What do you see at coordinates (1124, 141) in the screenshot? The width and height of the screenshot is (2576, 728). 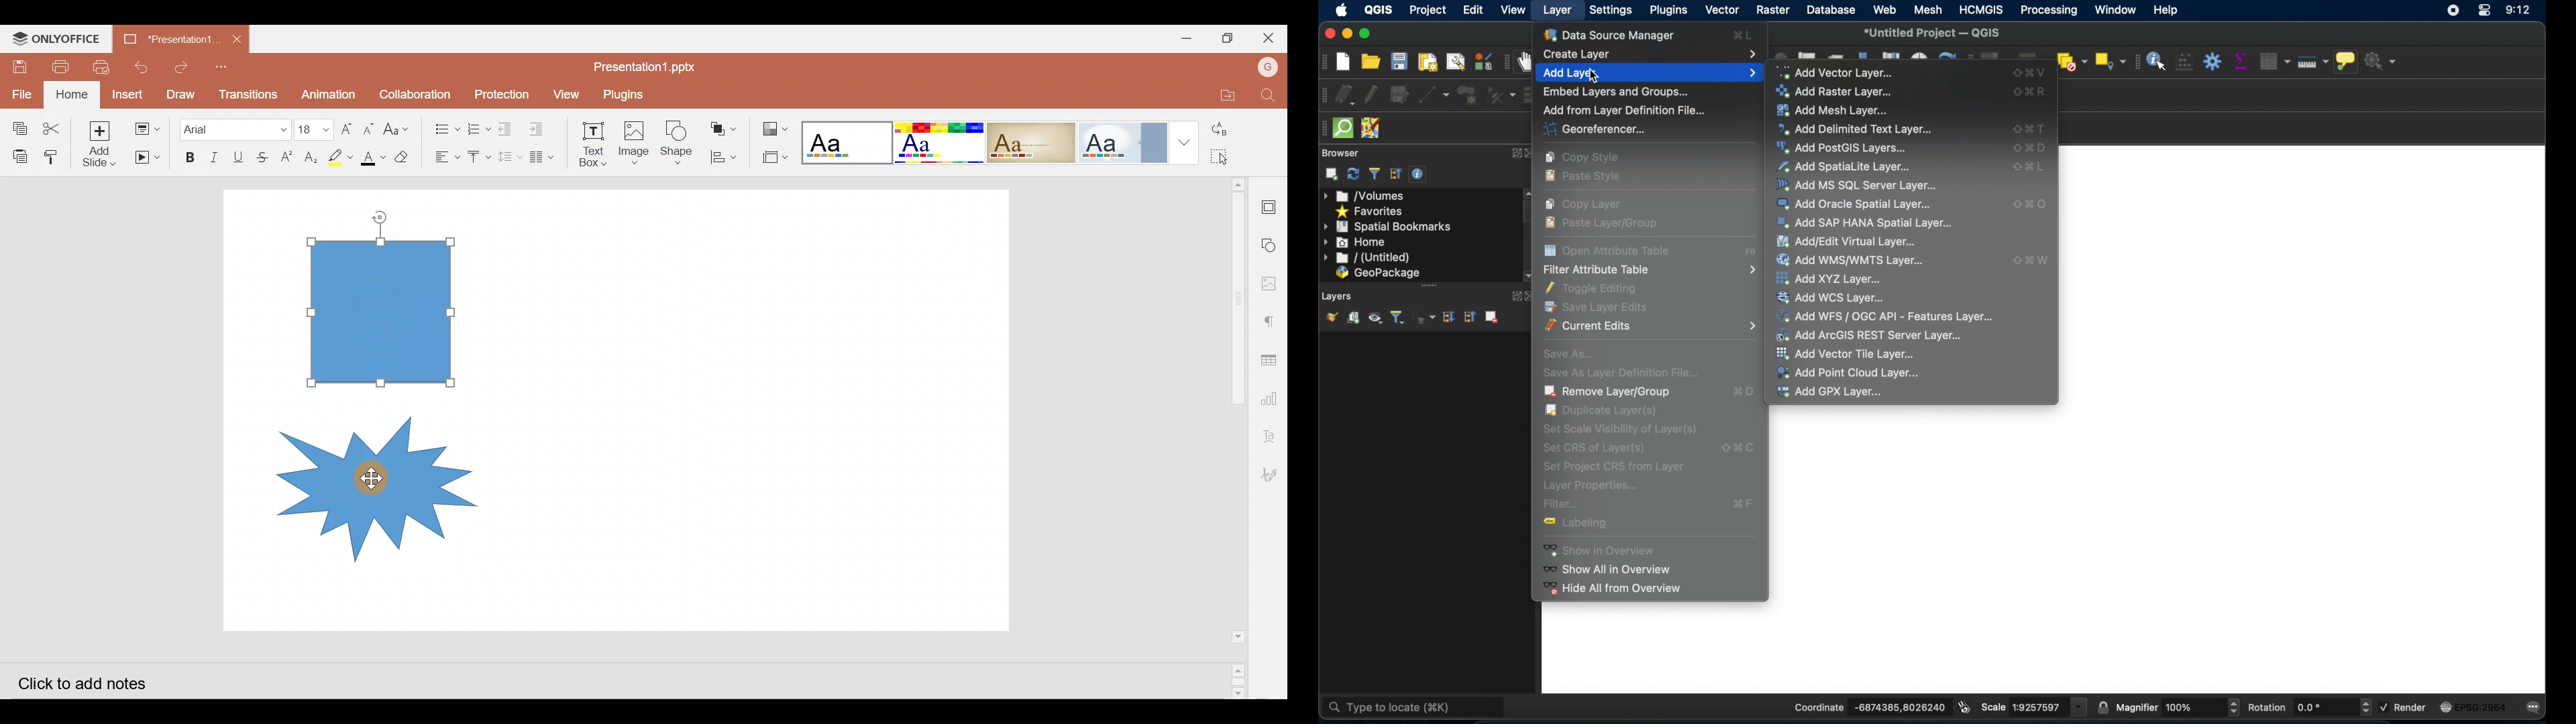 I see `Official` at bounding box center [1124, 141].